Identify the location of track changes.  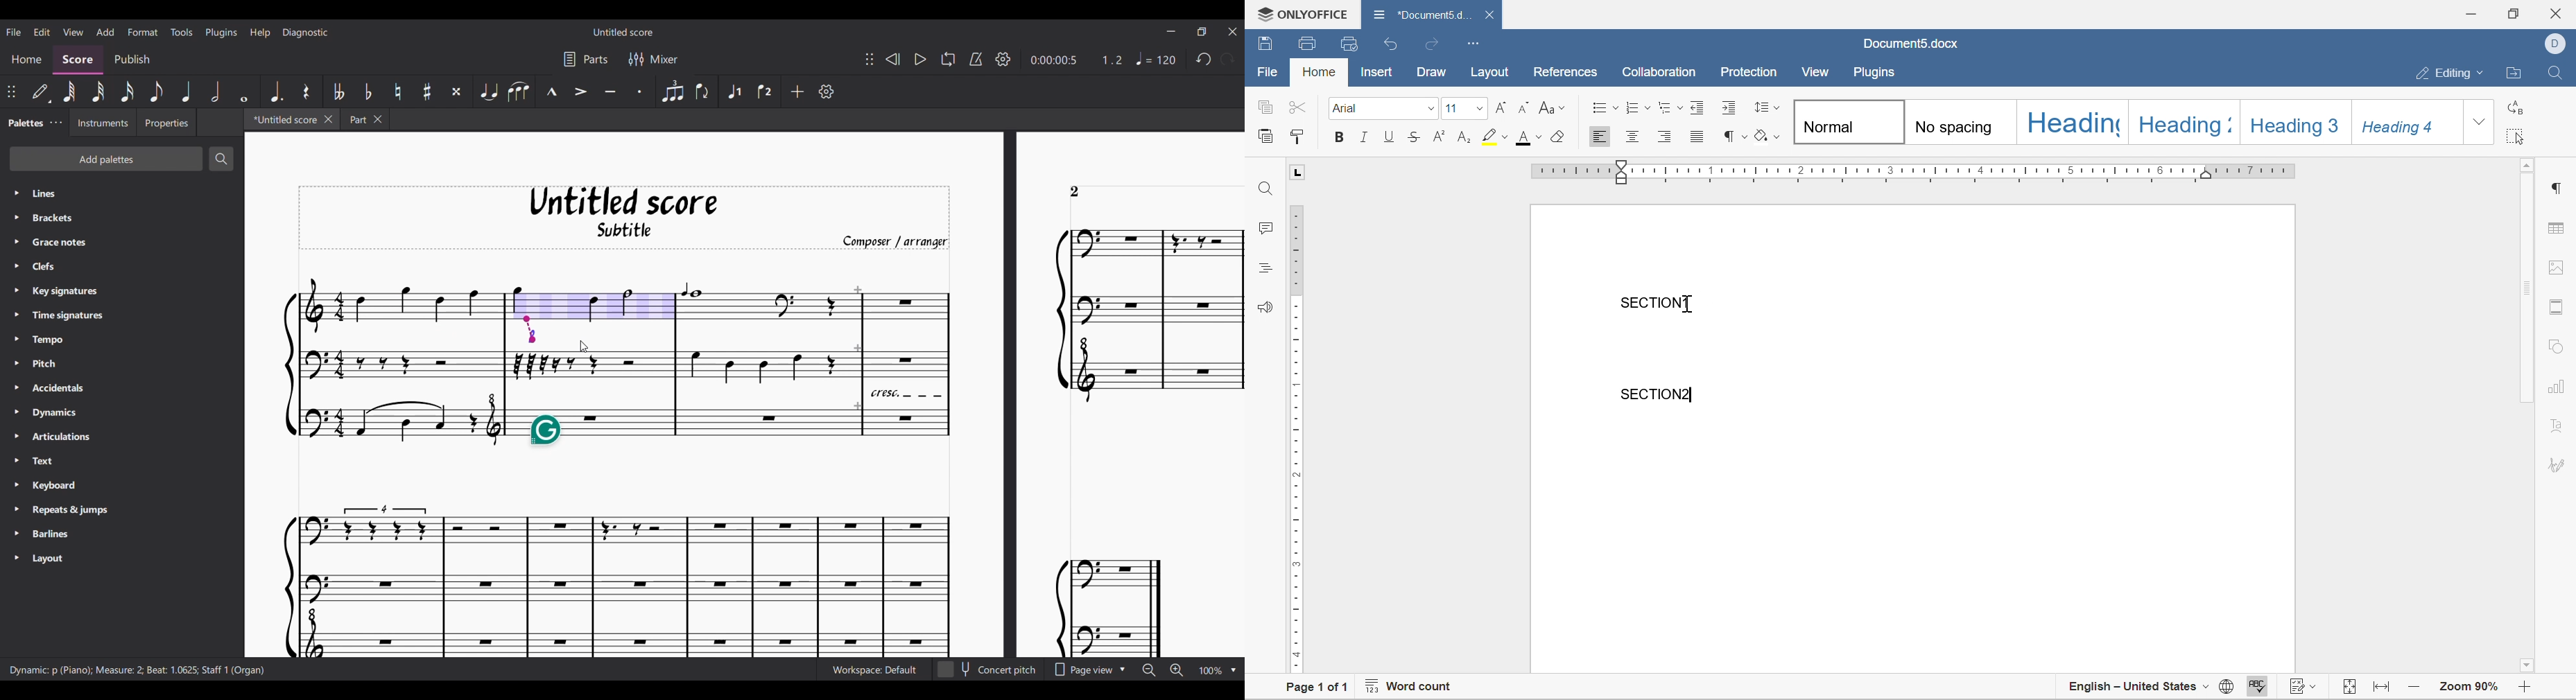
(2306, 688).